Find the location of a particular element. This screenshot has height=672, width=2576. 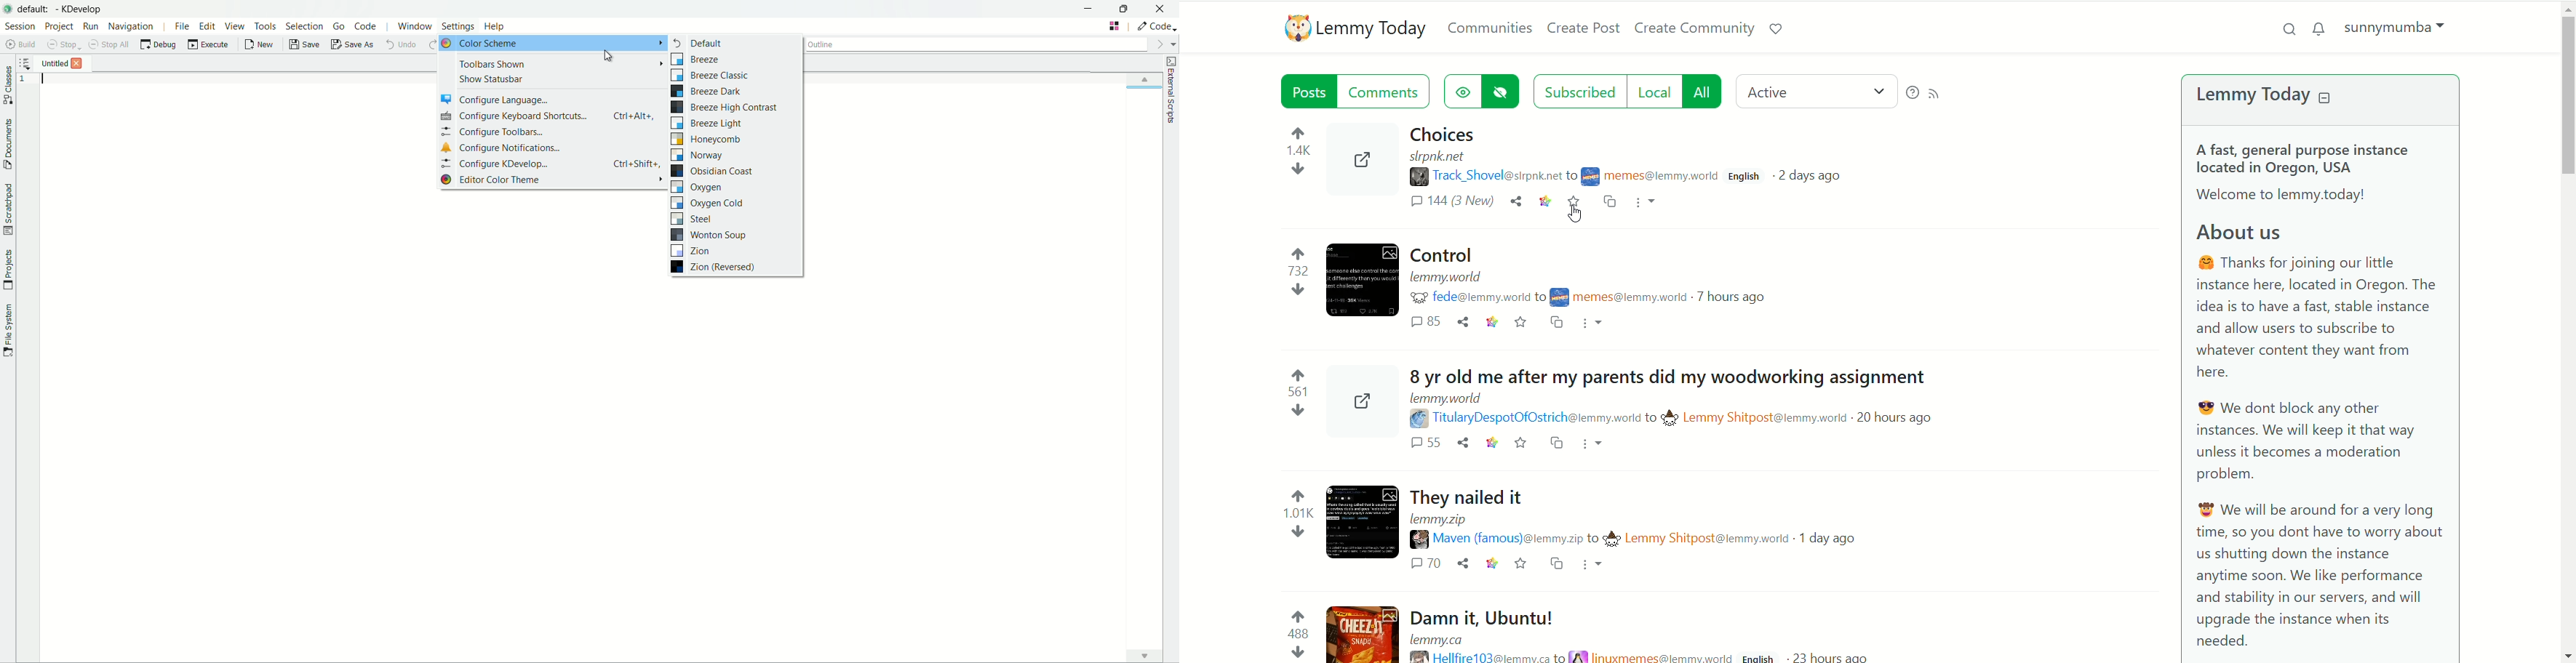

More is located at coordinates (1590, 565).